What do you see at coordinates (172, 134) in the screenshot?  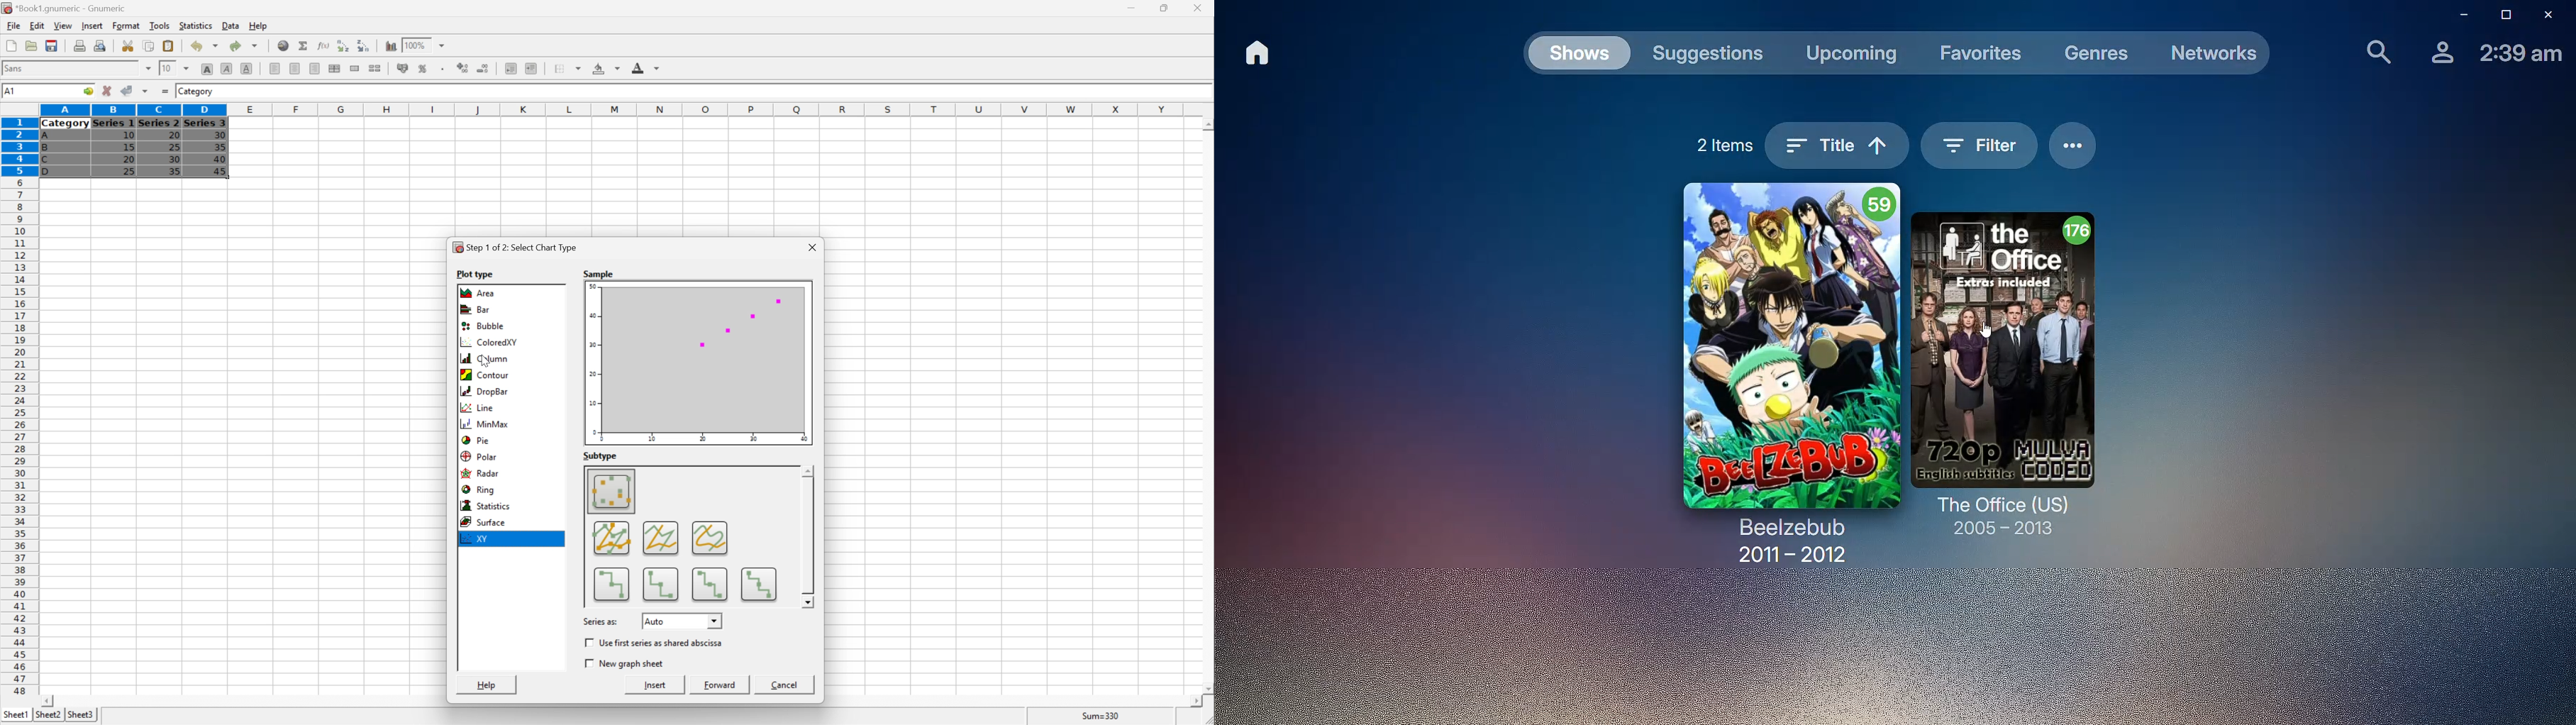 I see `20` at bounding box center [172, 134].